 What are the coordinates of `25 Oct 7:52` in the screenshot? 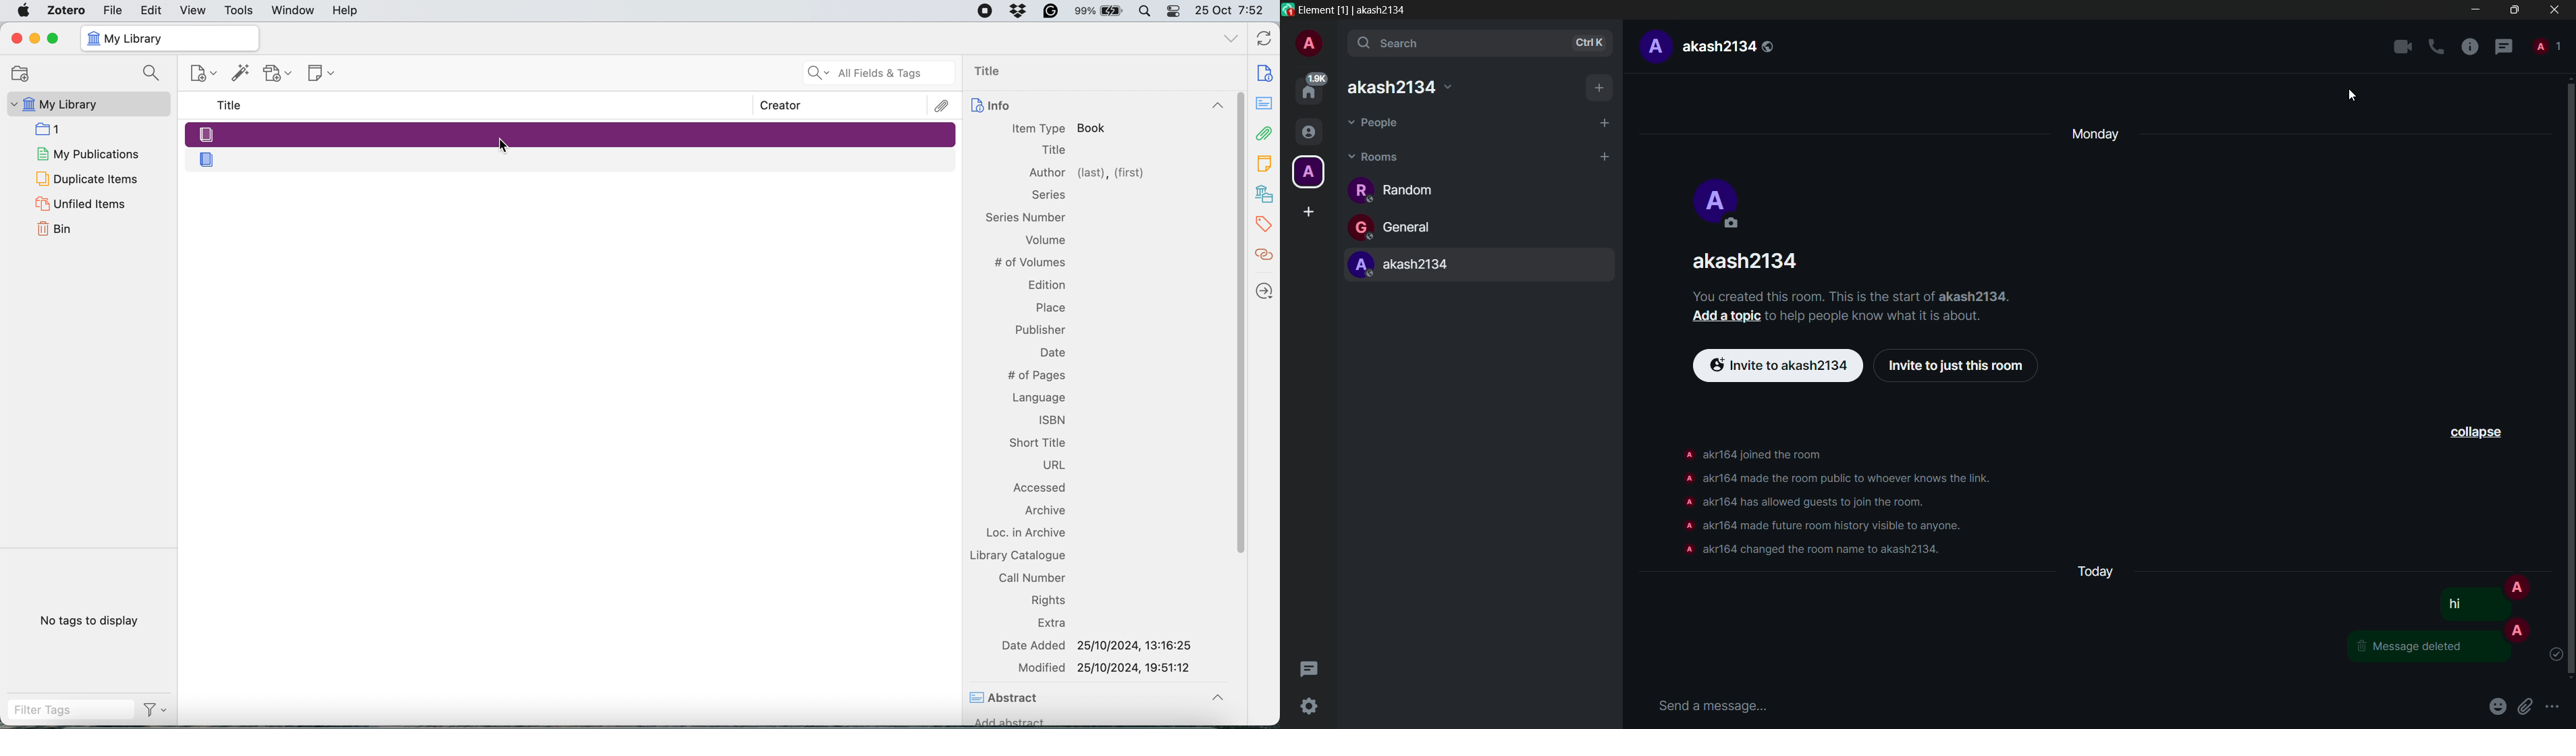 It's located at (1235, 12).